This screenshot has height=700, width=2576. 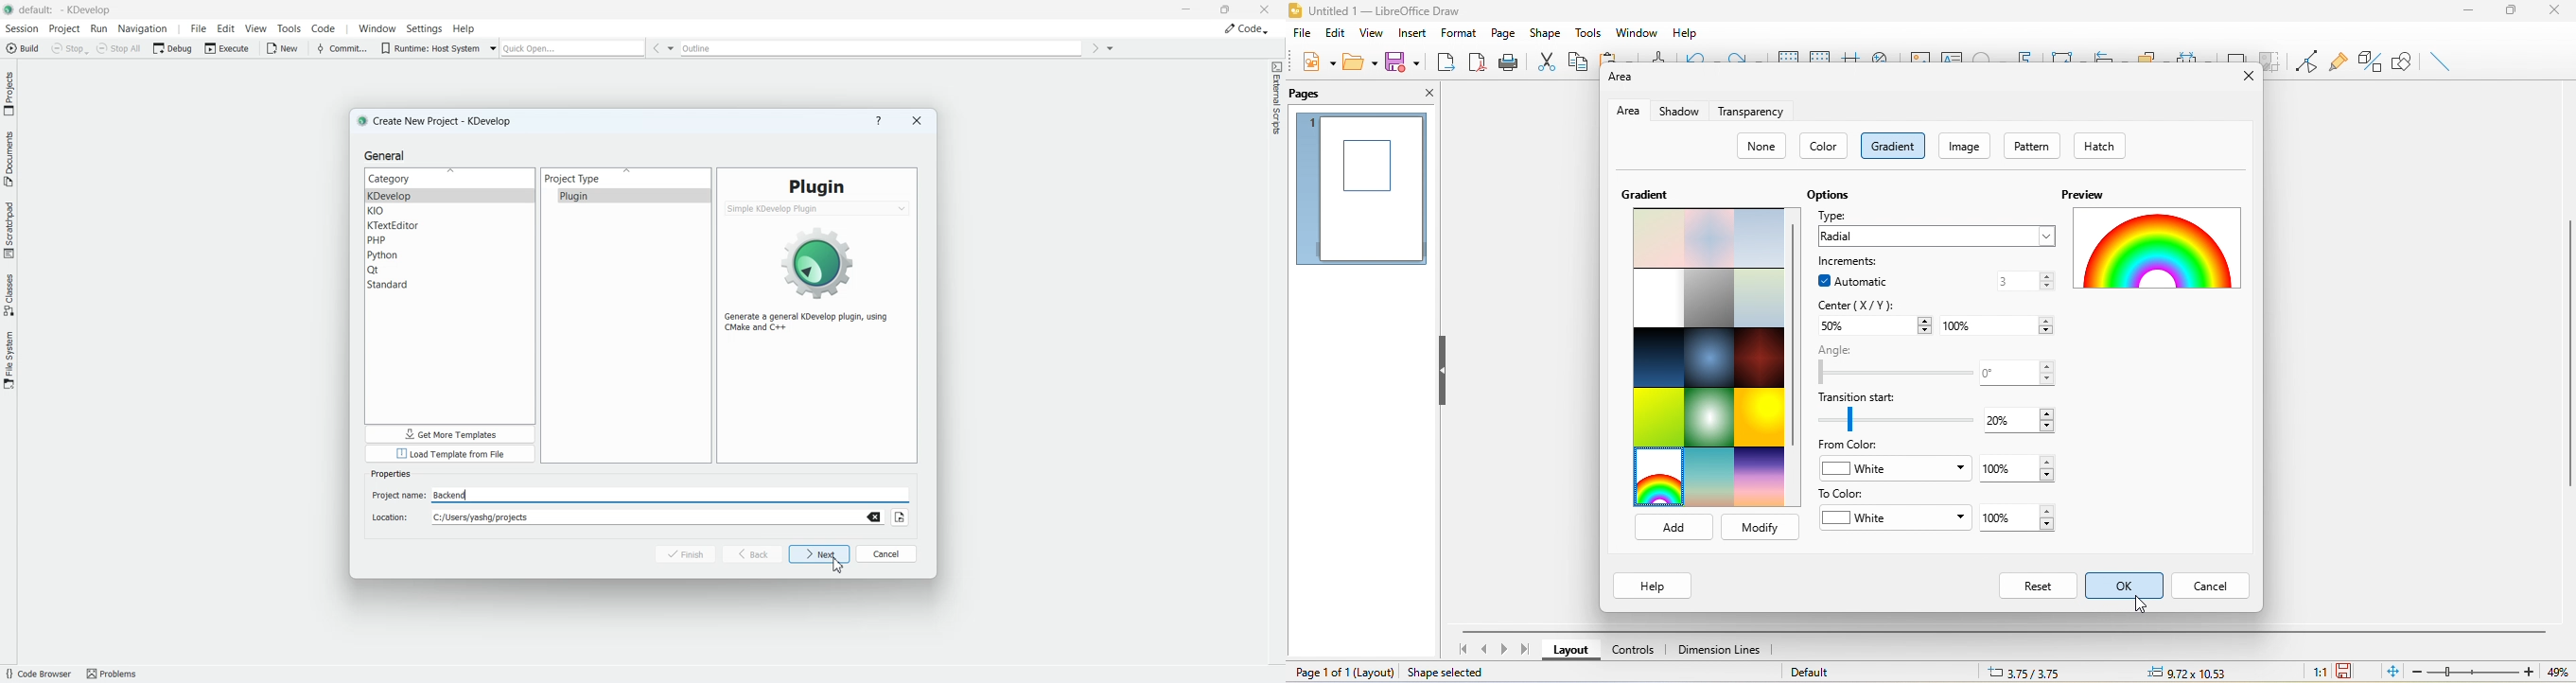 I want to click on fit to the current window, so click(x=2393, y=673).